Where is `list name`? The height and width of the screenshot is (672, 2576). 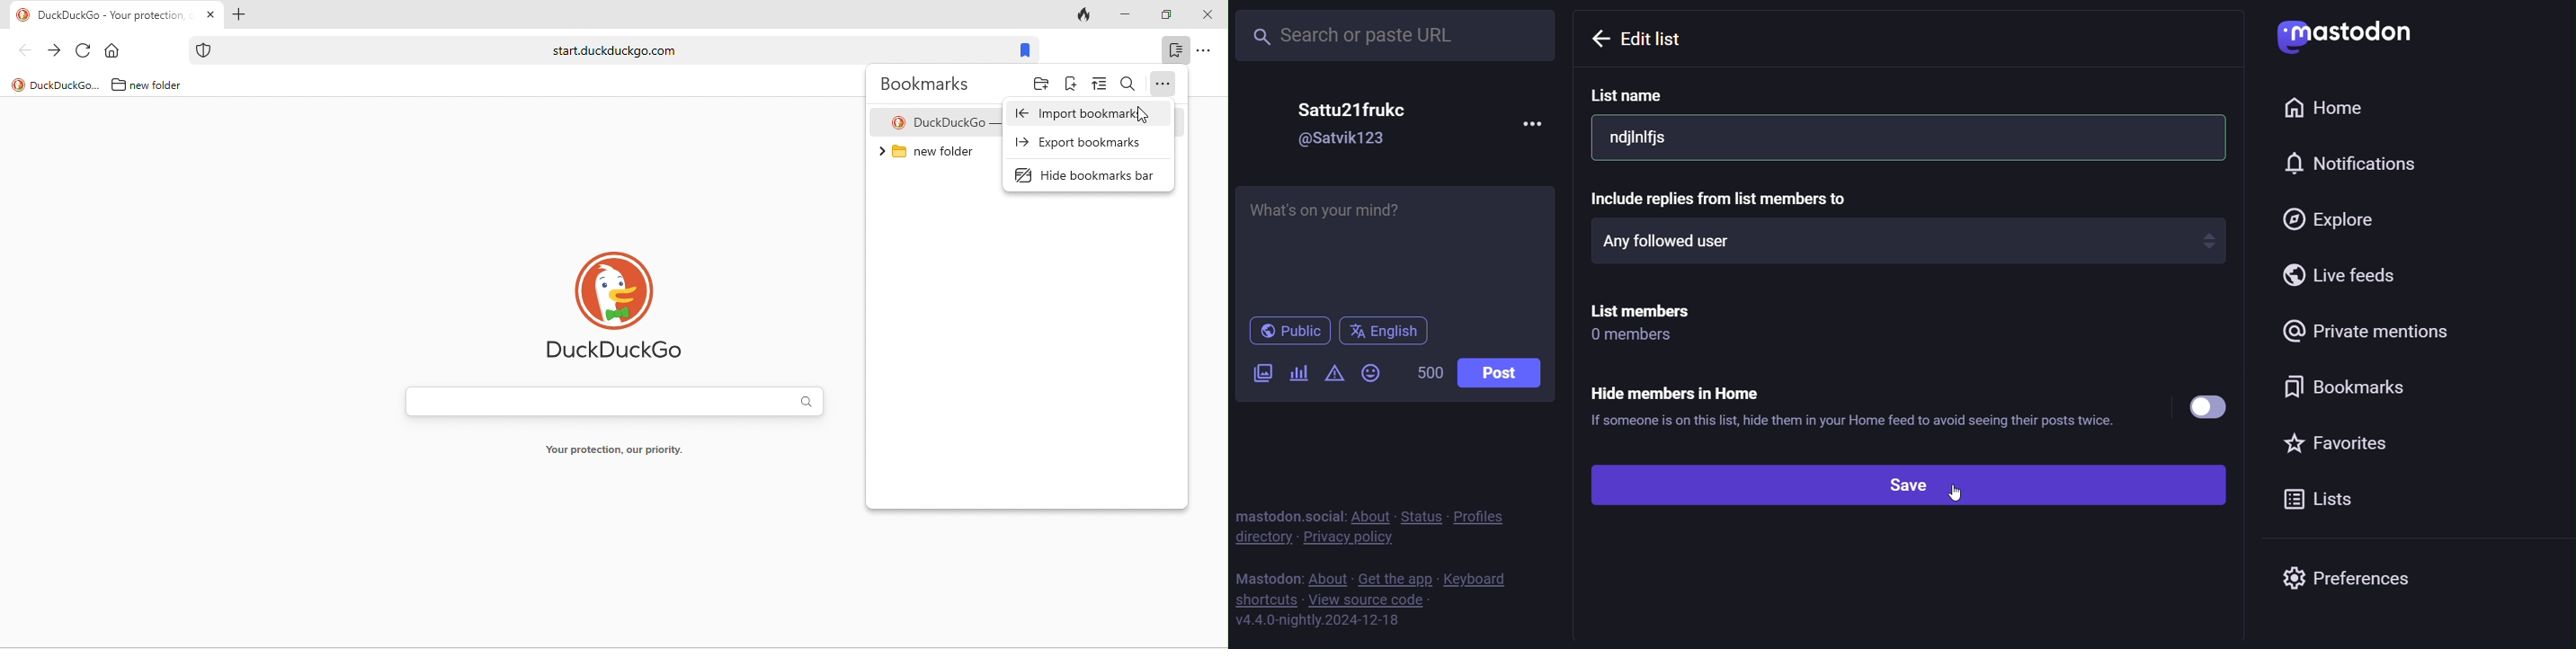
list name is located at coordinates (1632, 95).